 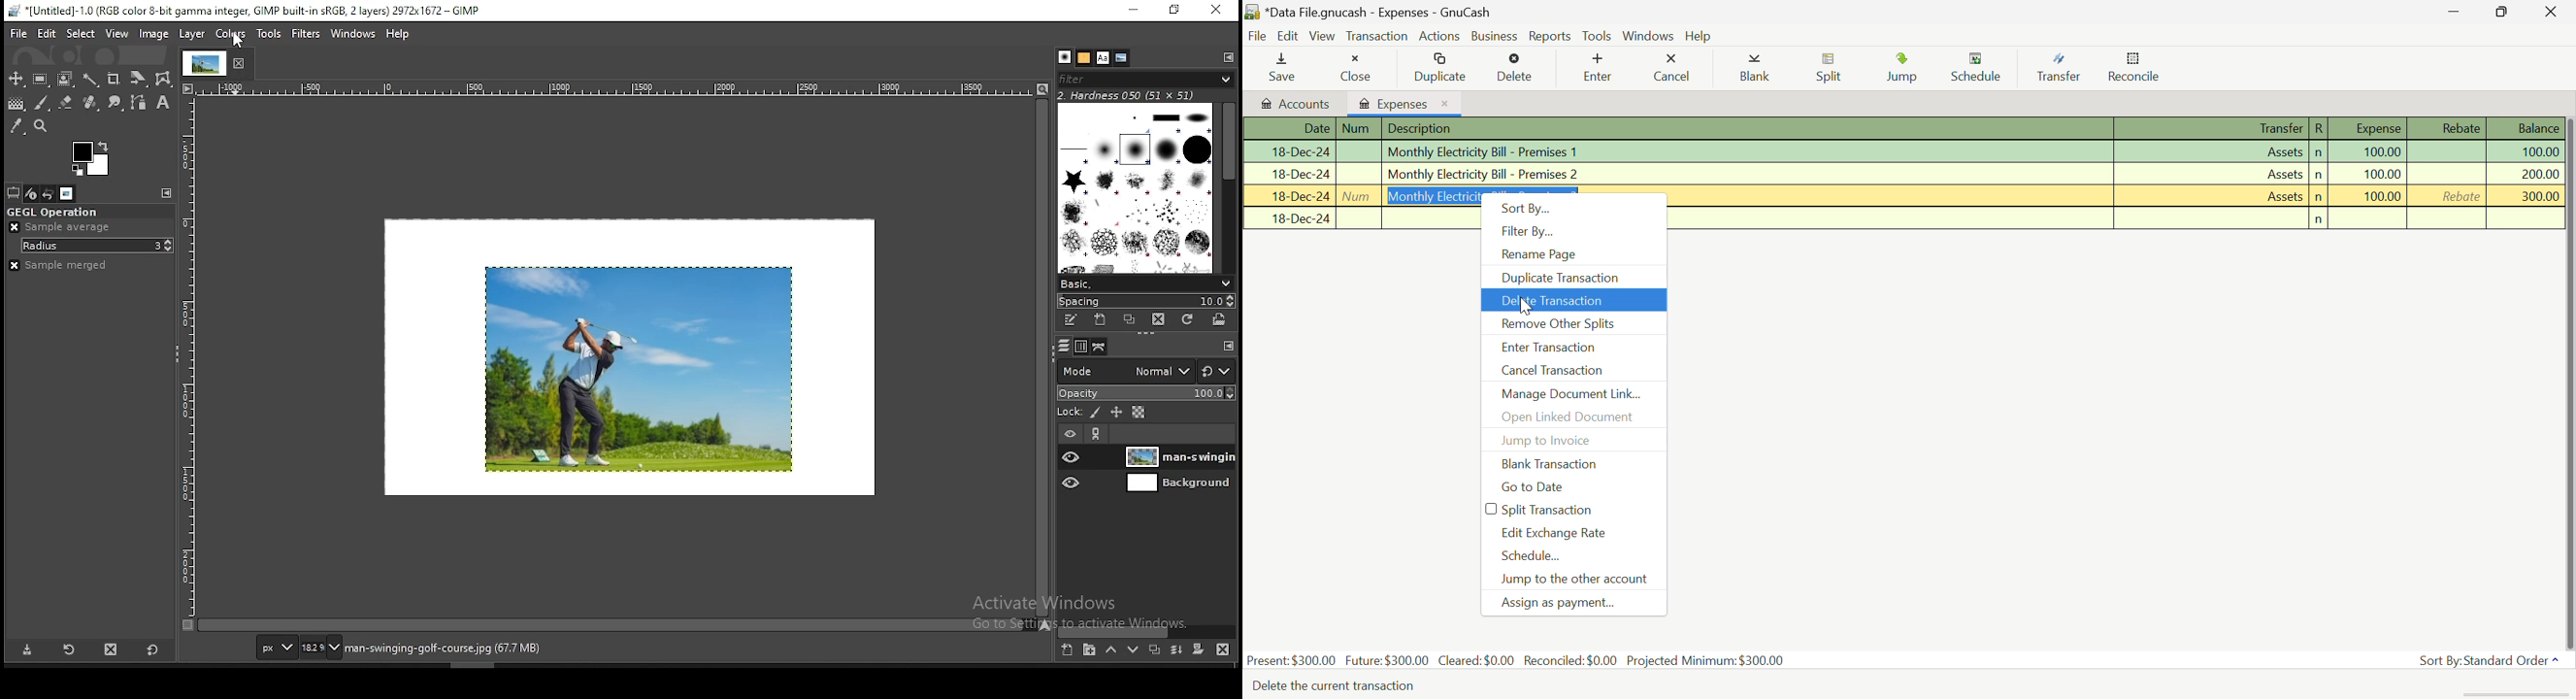 What do you see at coordinates (1979, 69) in the screenshot?
I see `Schedule` at bounding box center [1979, 69].